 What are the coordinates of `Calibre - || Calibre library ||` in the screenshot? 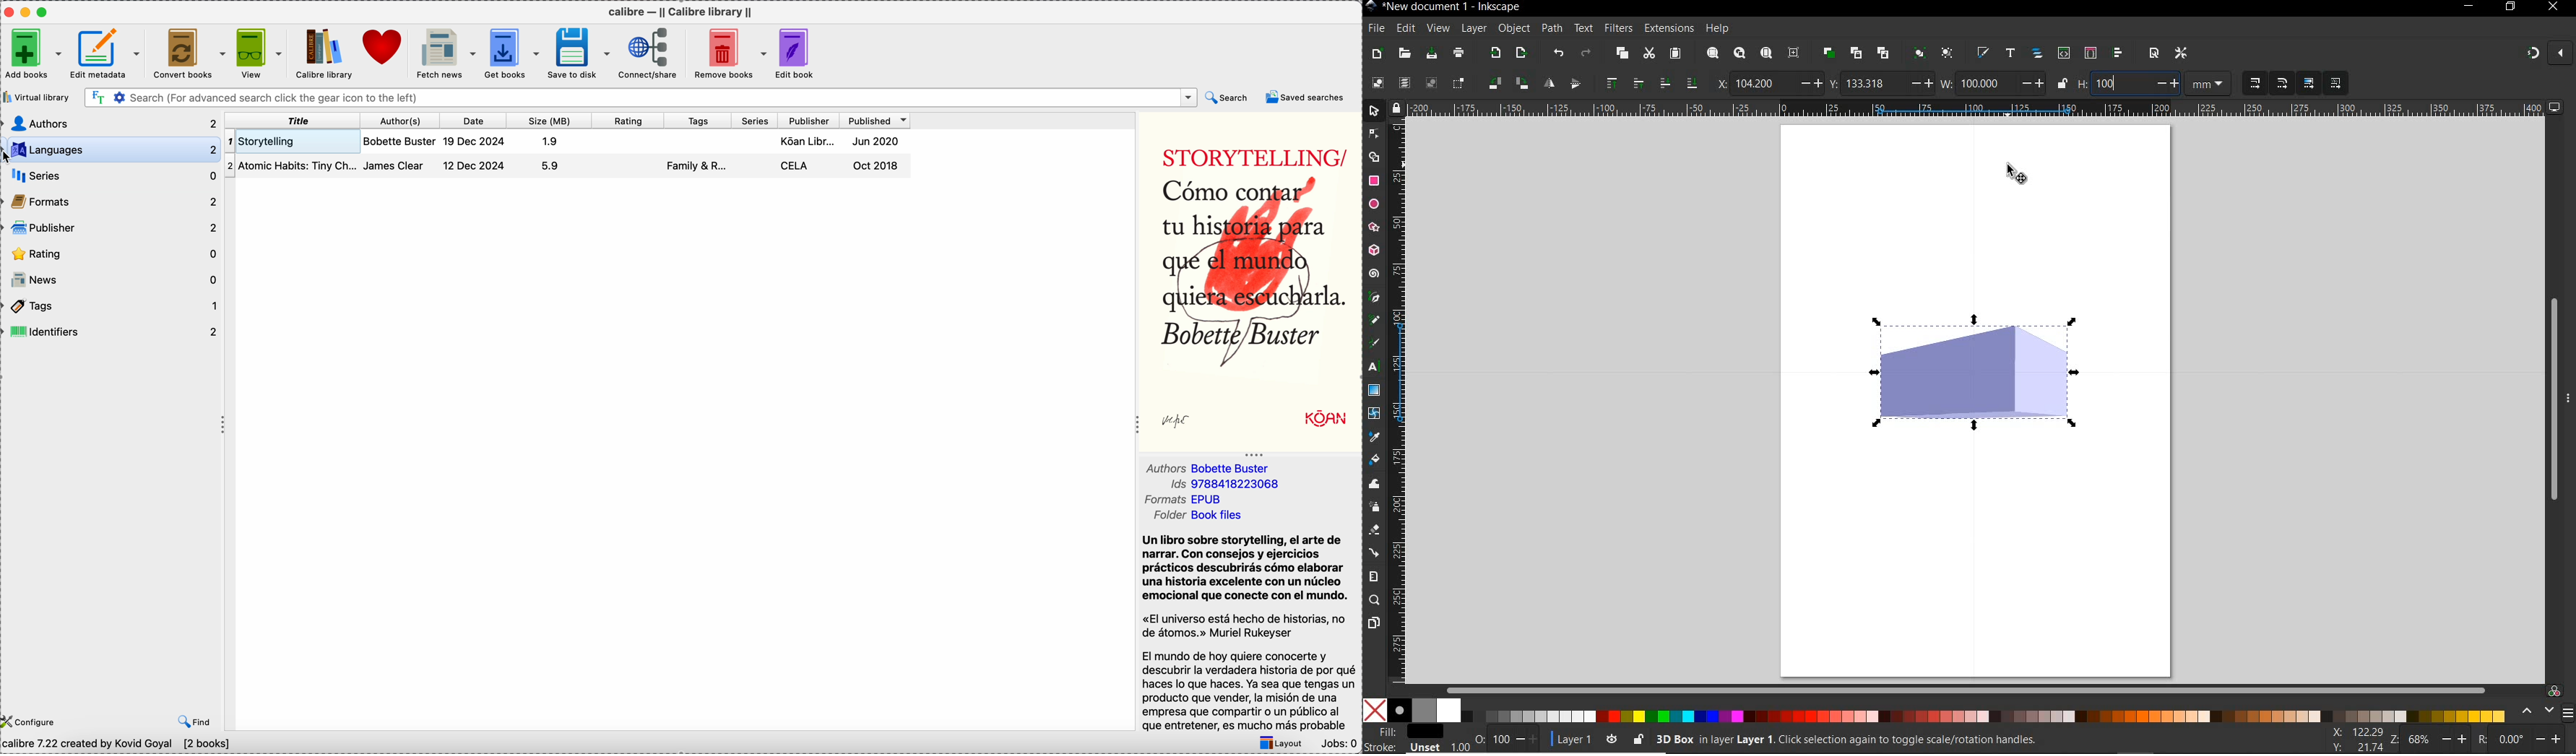 It's located at (684, 13).